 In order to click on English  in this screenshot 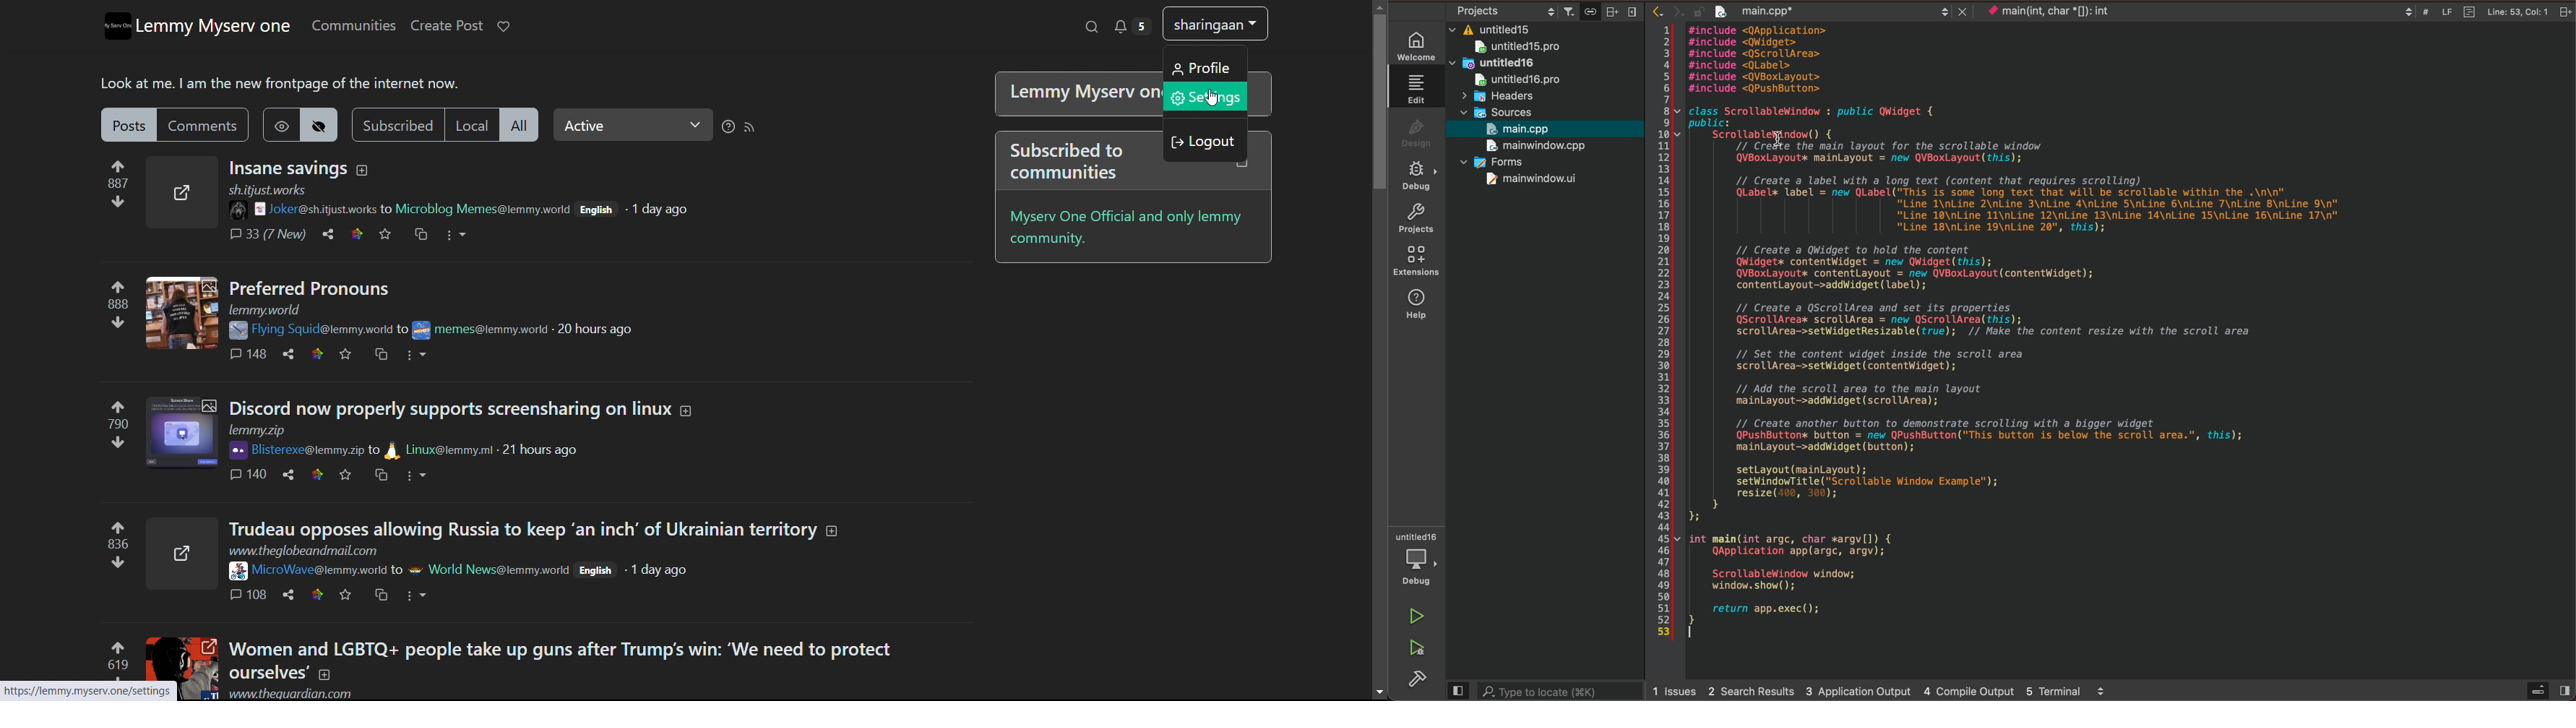, I will do `click(595, 210)`.